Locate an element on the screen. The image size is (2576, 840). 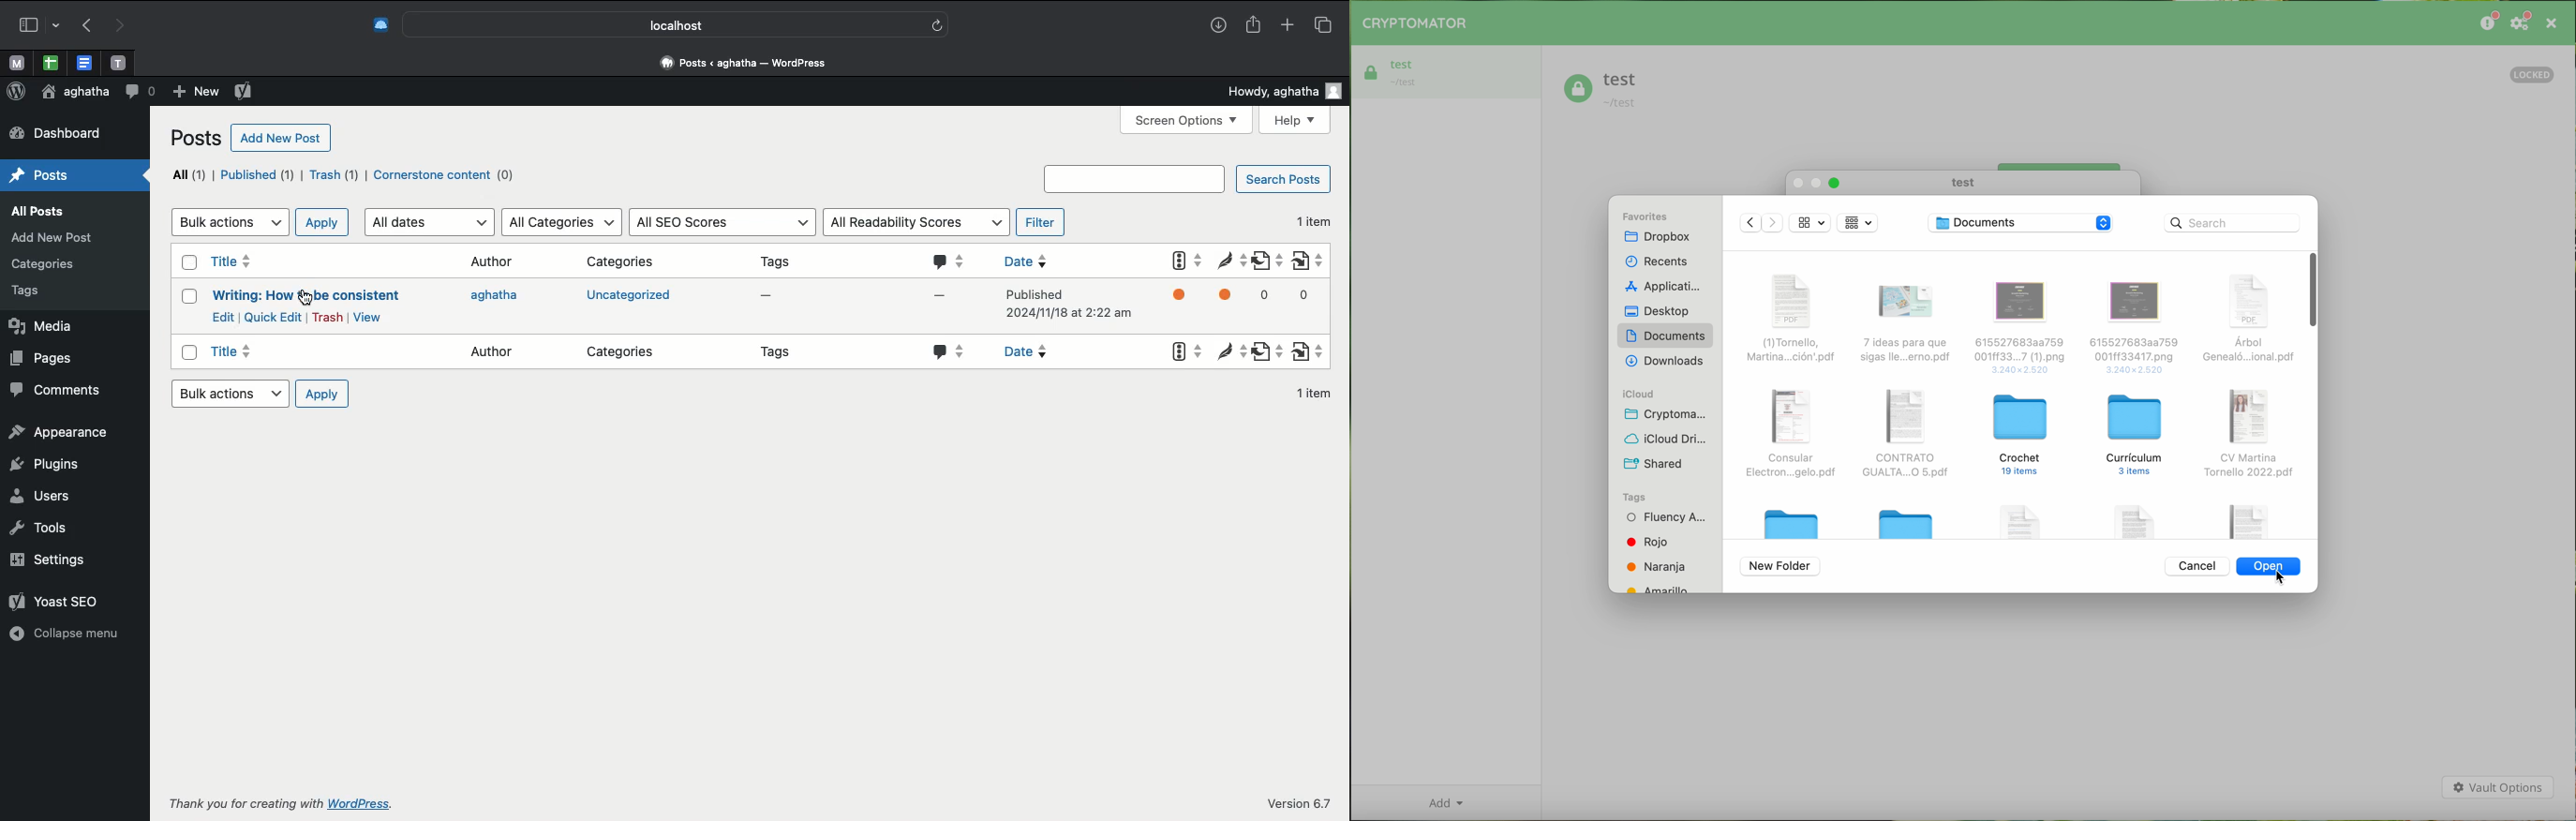
folder is located at coordinates (1794, 520).